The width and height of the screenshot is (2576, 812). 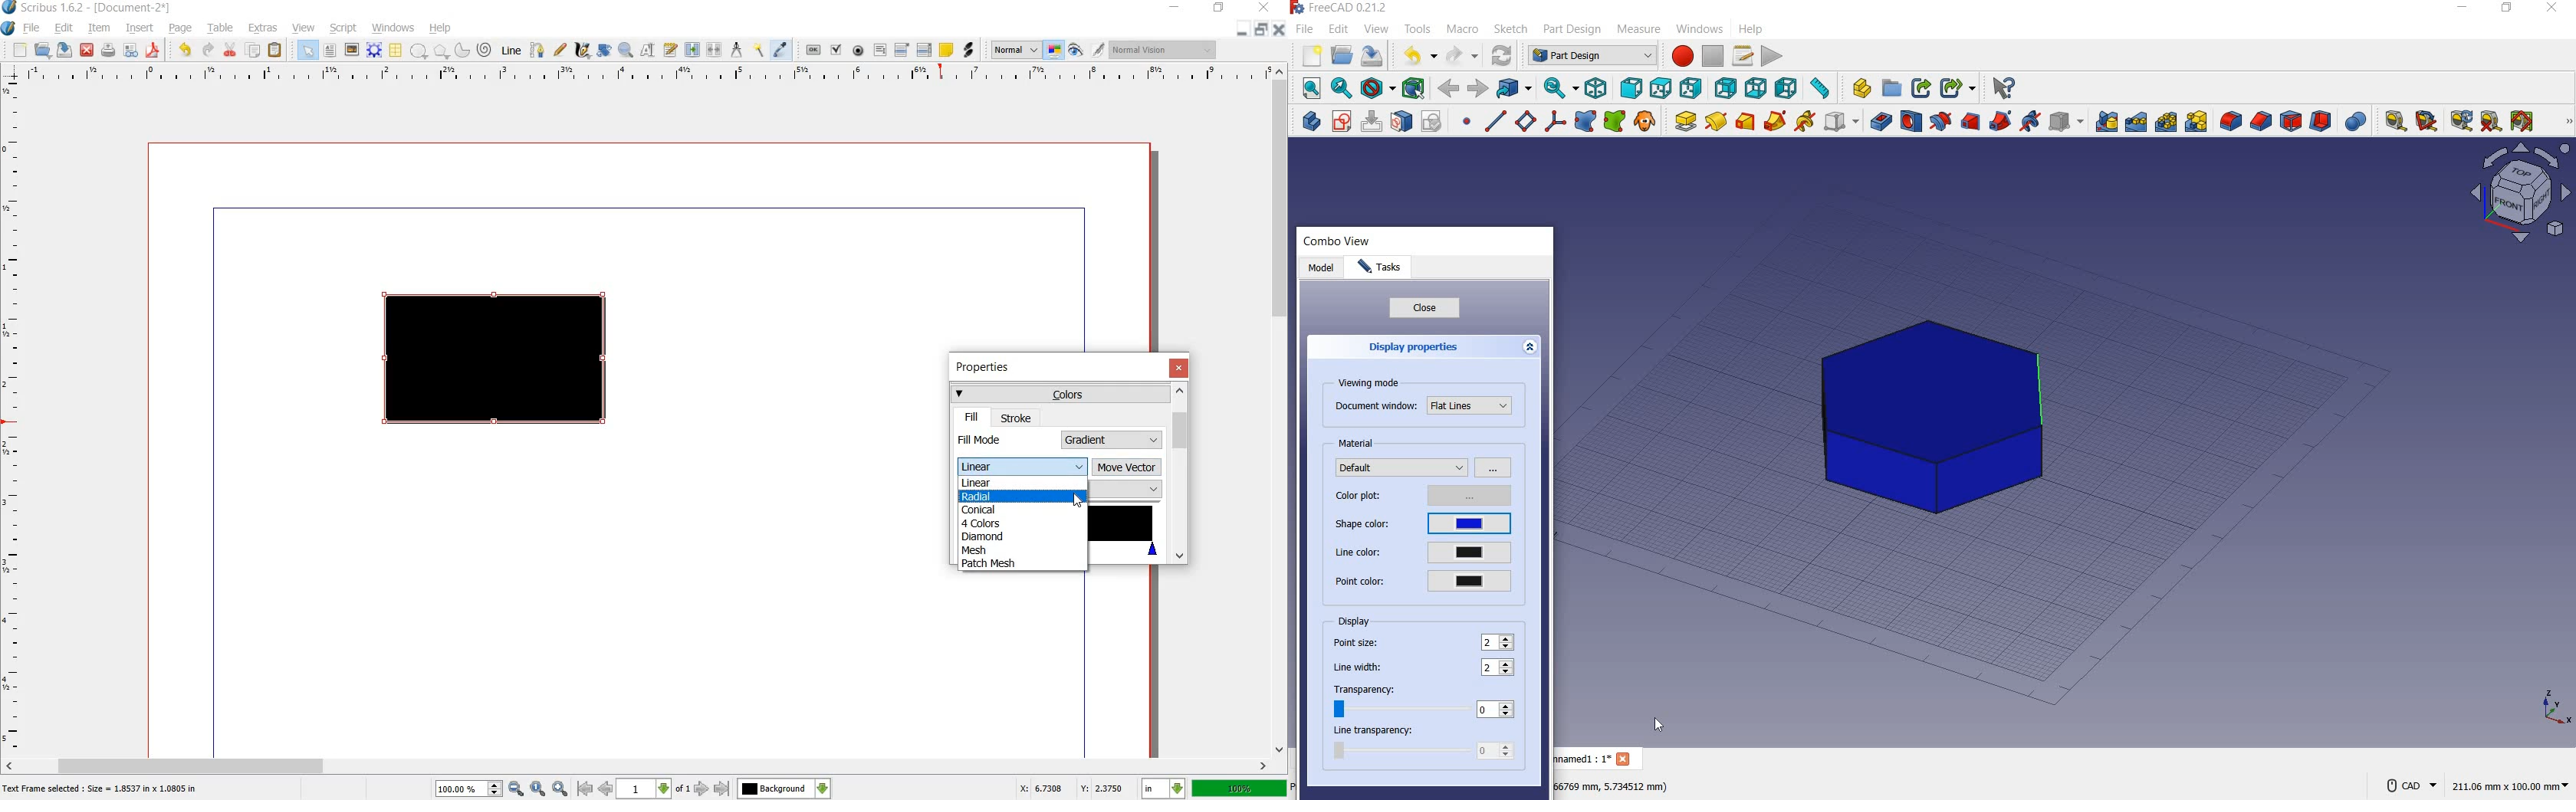 I want to click on unnamed1 : 1*, so click(x=1582, y=758).